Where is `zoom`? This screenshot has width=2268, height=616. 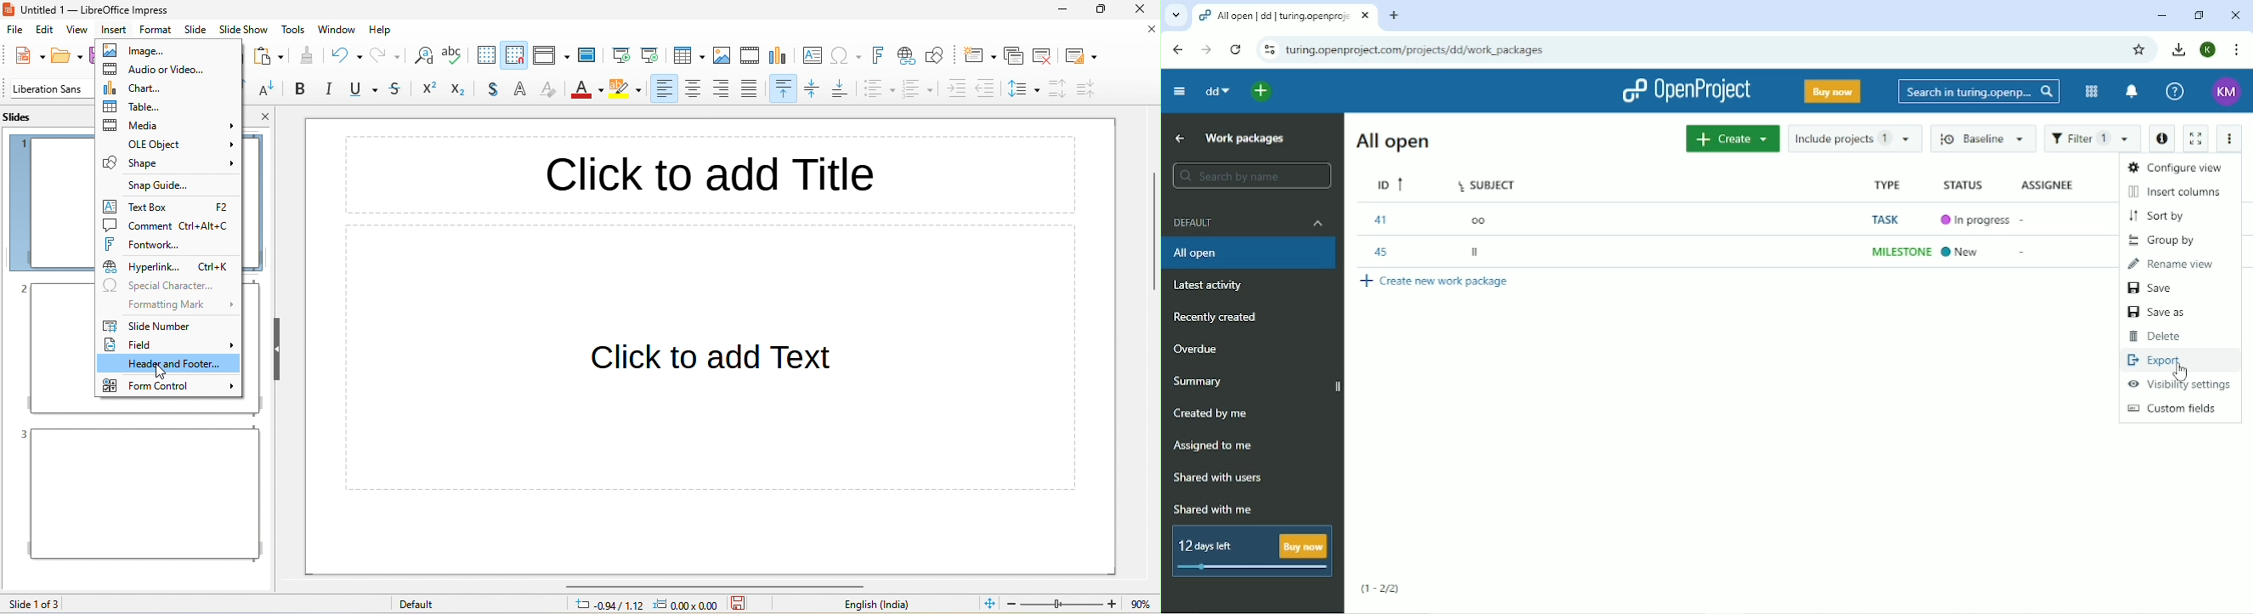
zoom is located at coordinates (1064, 604).